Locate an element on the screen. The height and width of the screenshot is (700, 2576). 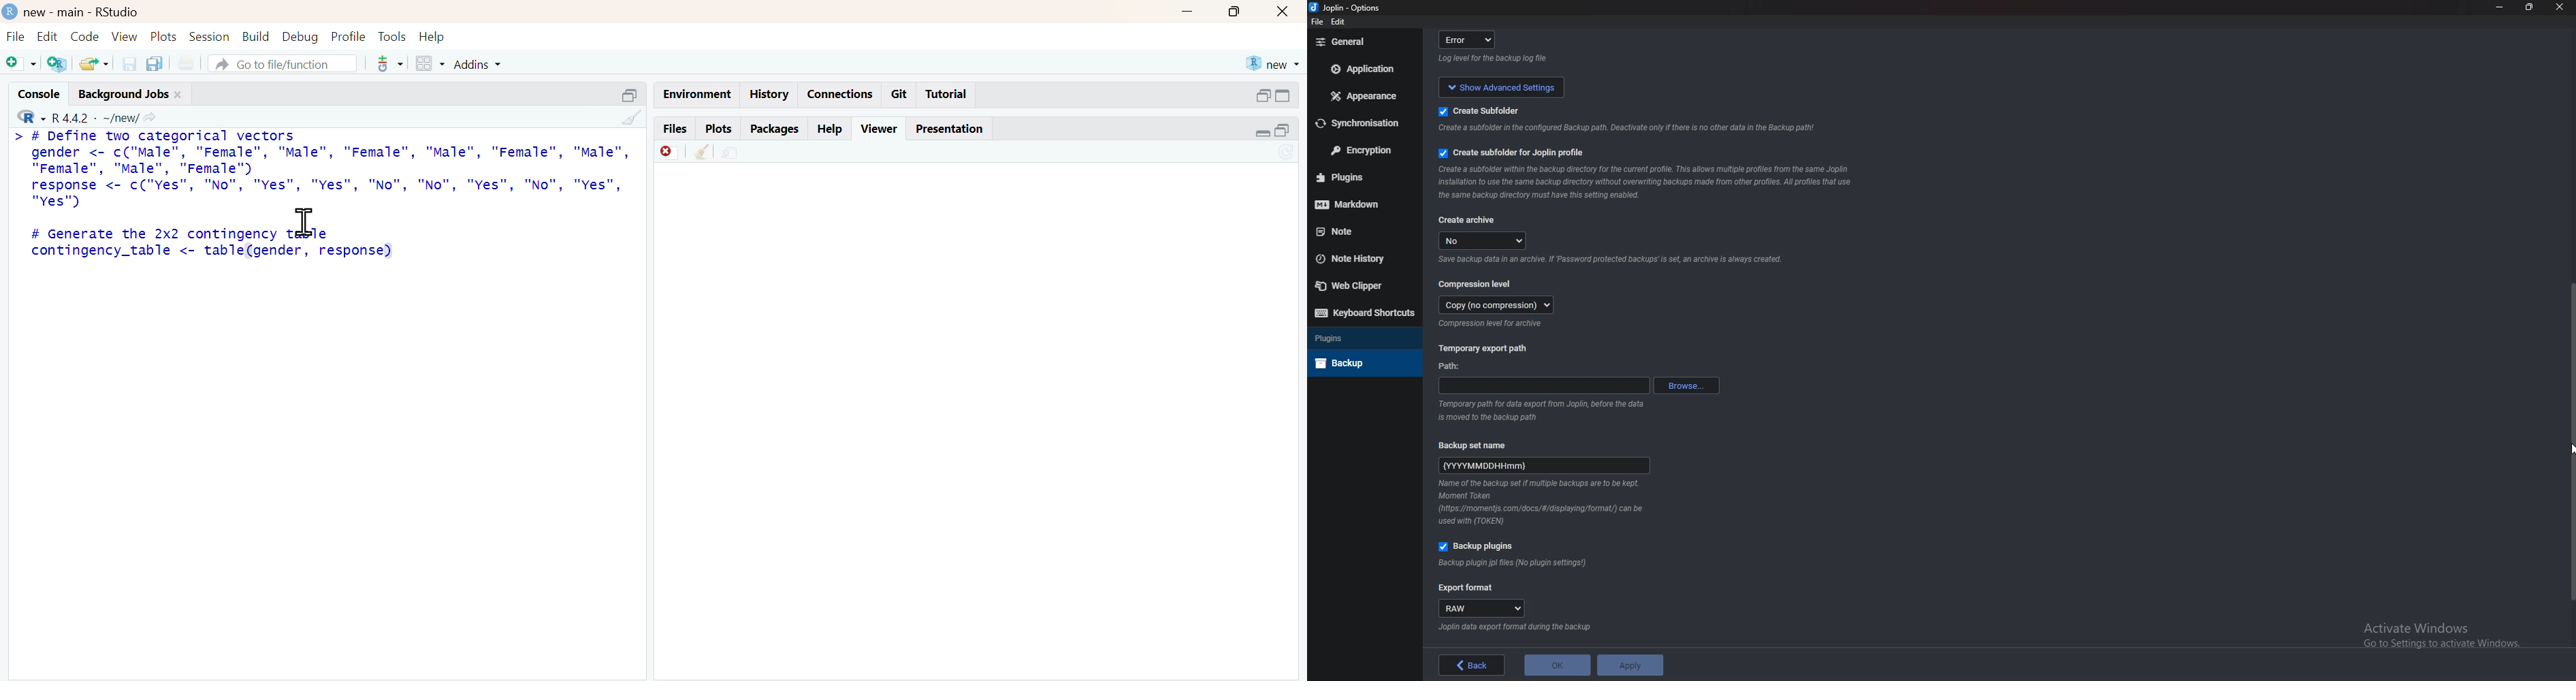
info is located at coordinates (1495, 59).